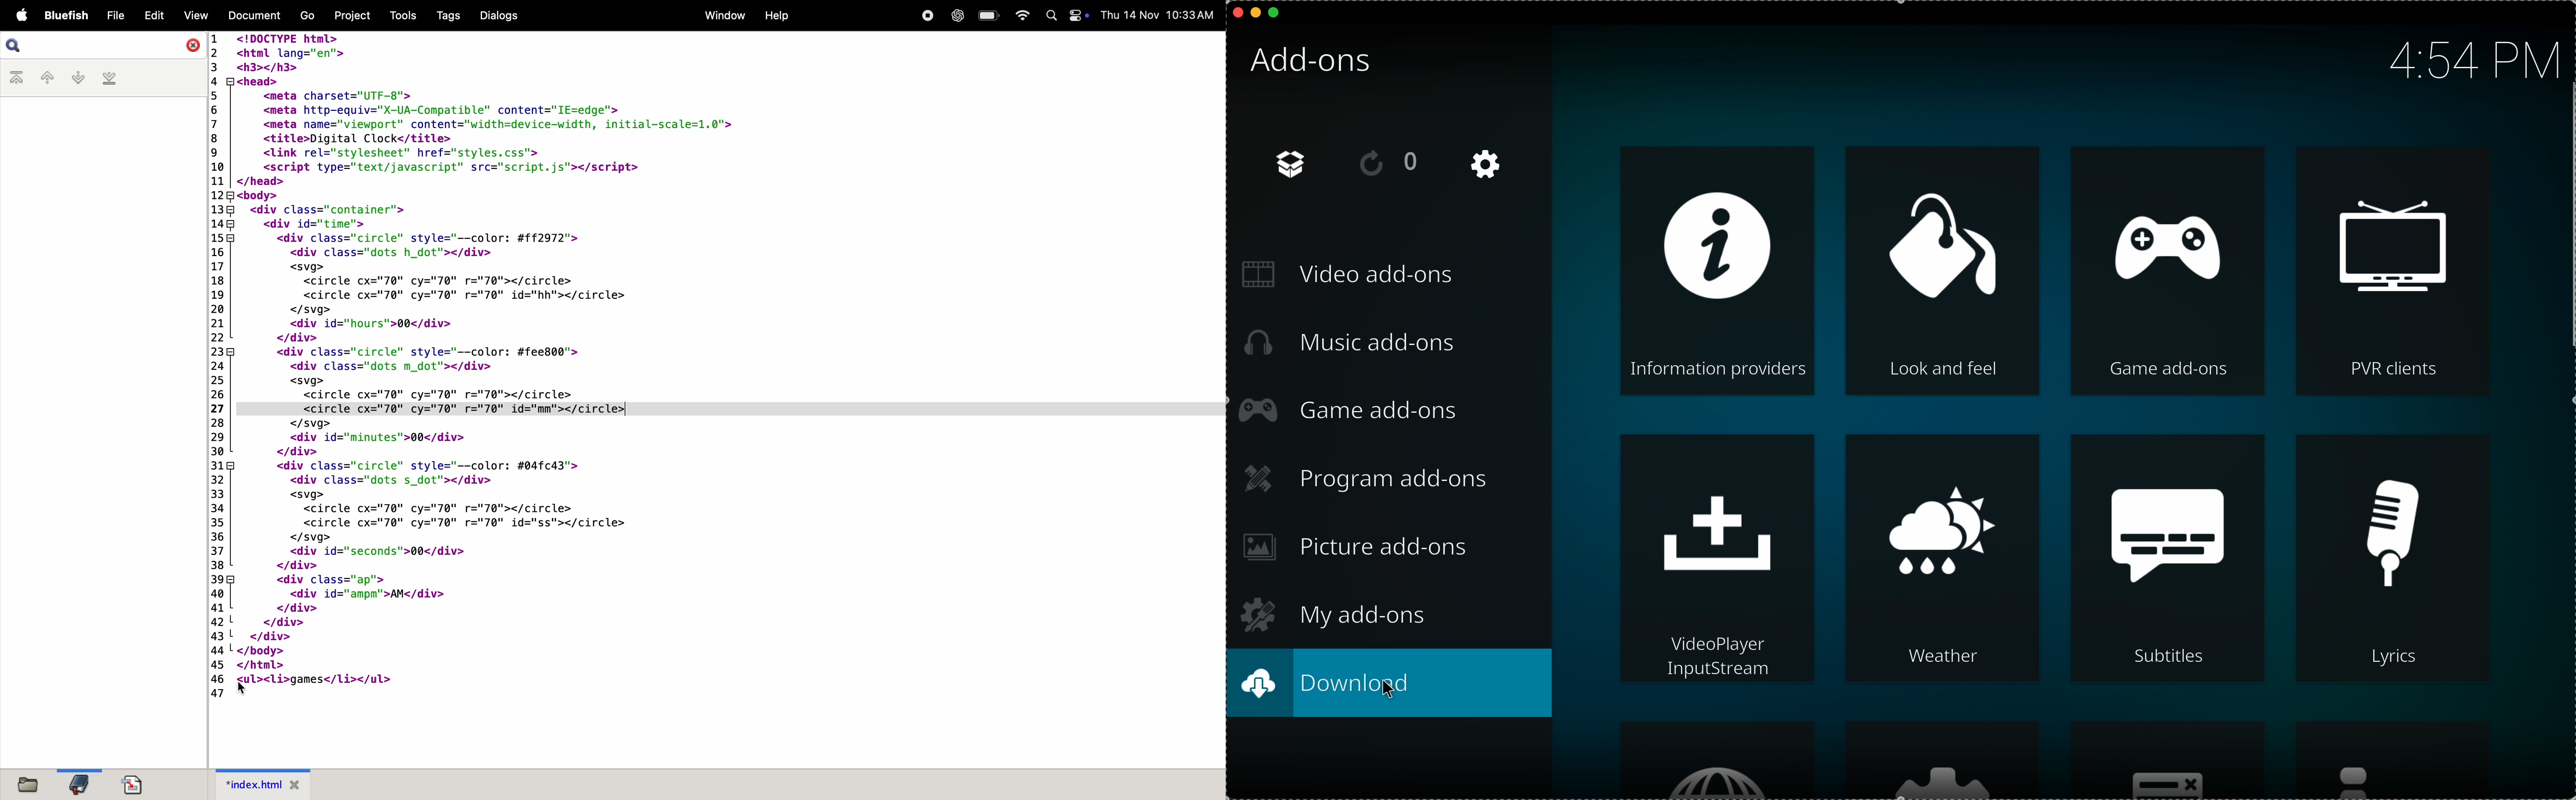 Image resolution: width=2576 pixels, height=812 pixels. I want to click on hour, so click(2472, 58).